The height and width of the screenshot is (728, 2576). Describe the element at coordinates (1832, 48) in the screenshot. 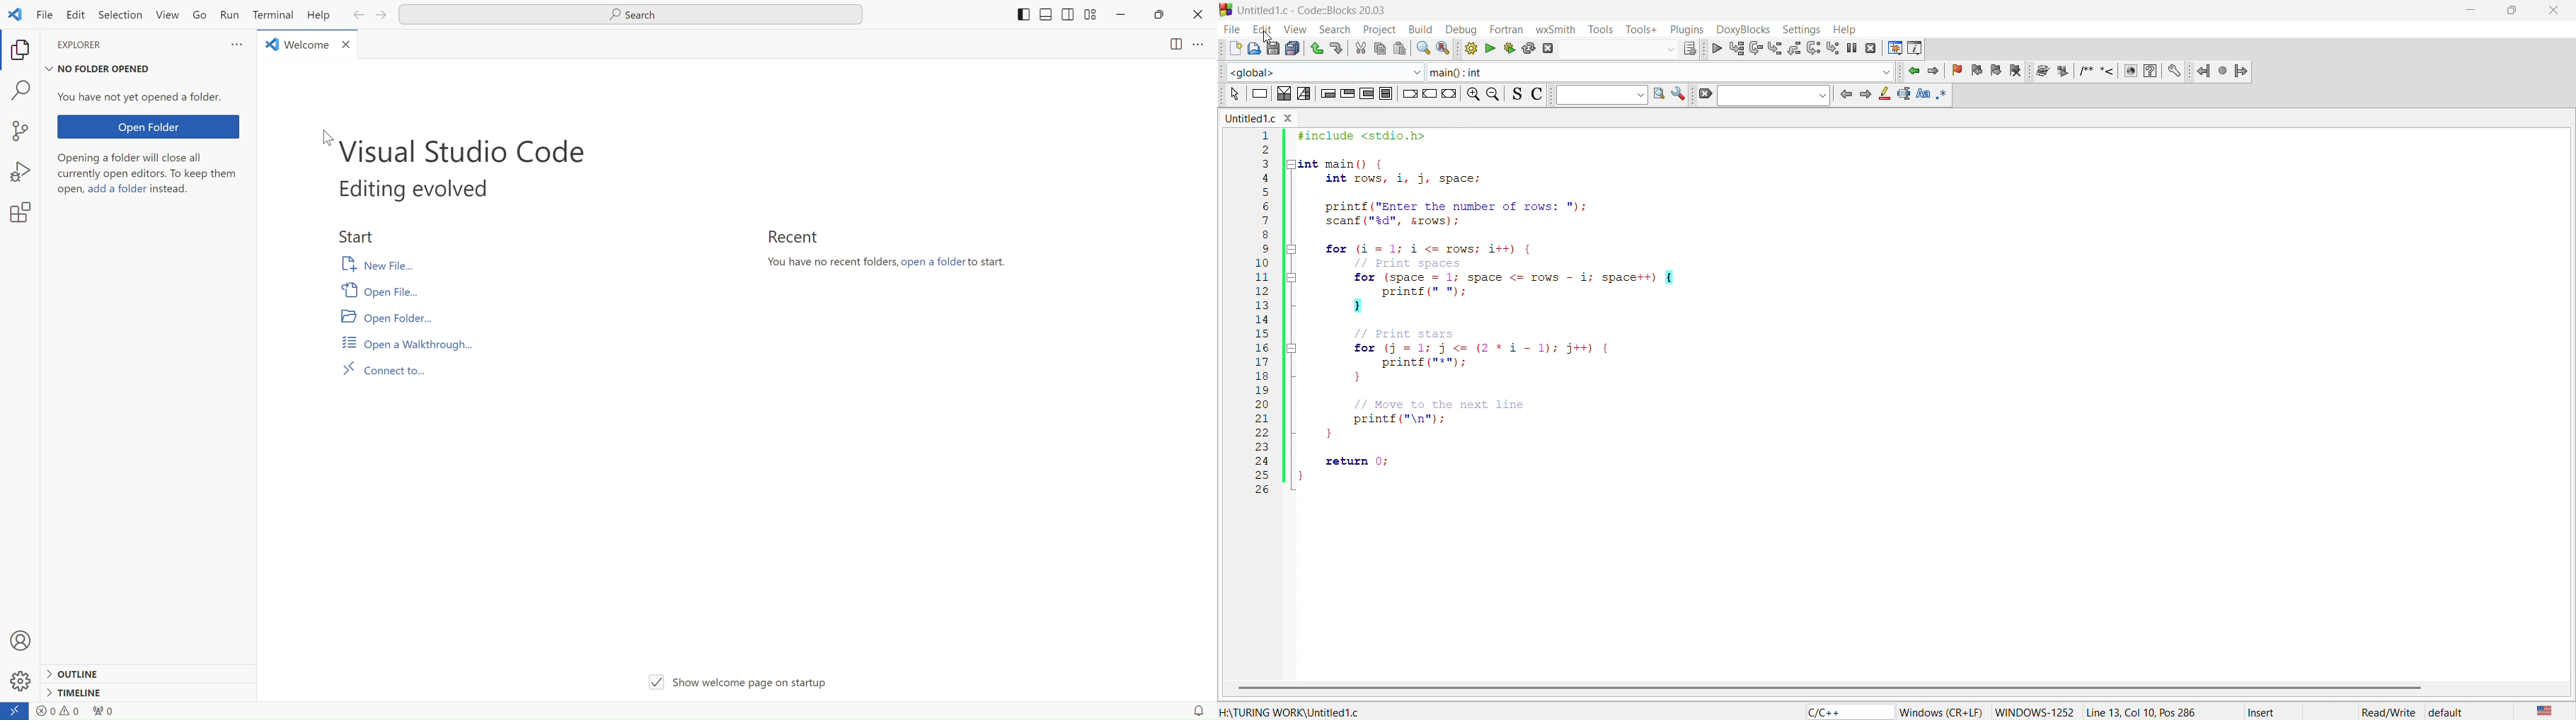

I see `step into instruction` at that location.